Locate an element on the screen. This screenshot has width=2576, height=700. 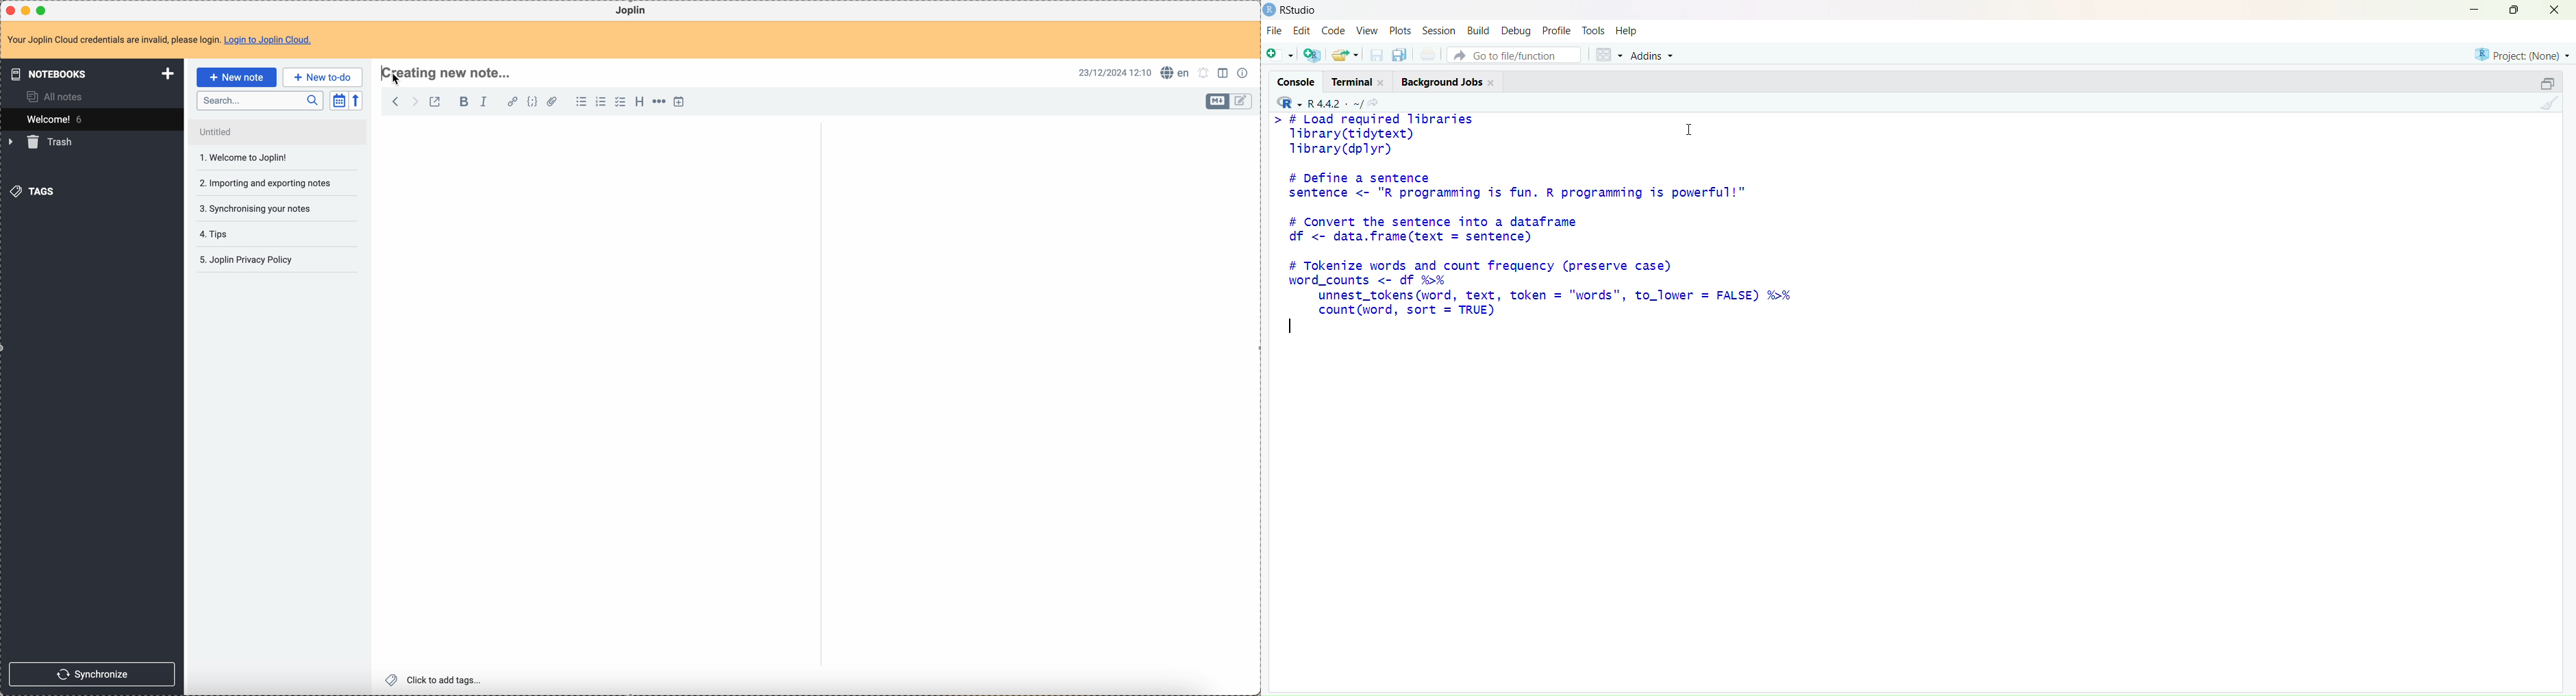
click to add tags is located at coordinates (435, 681).